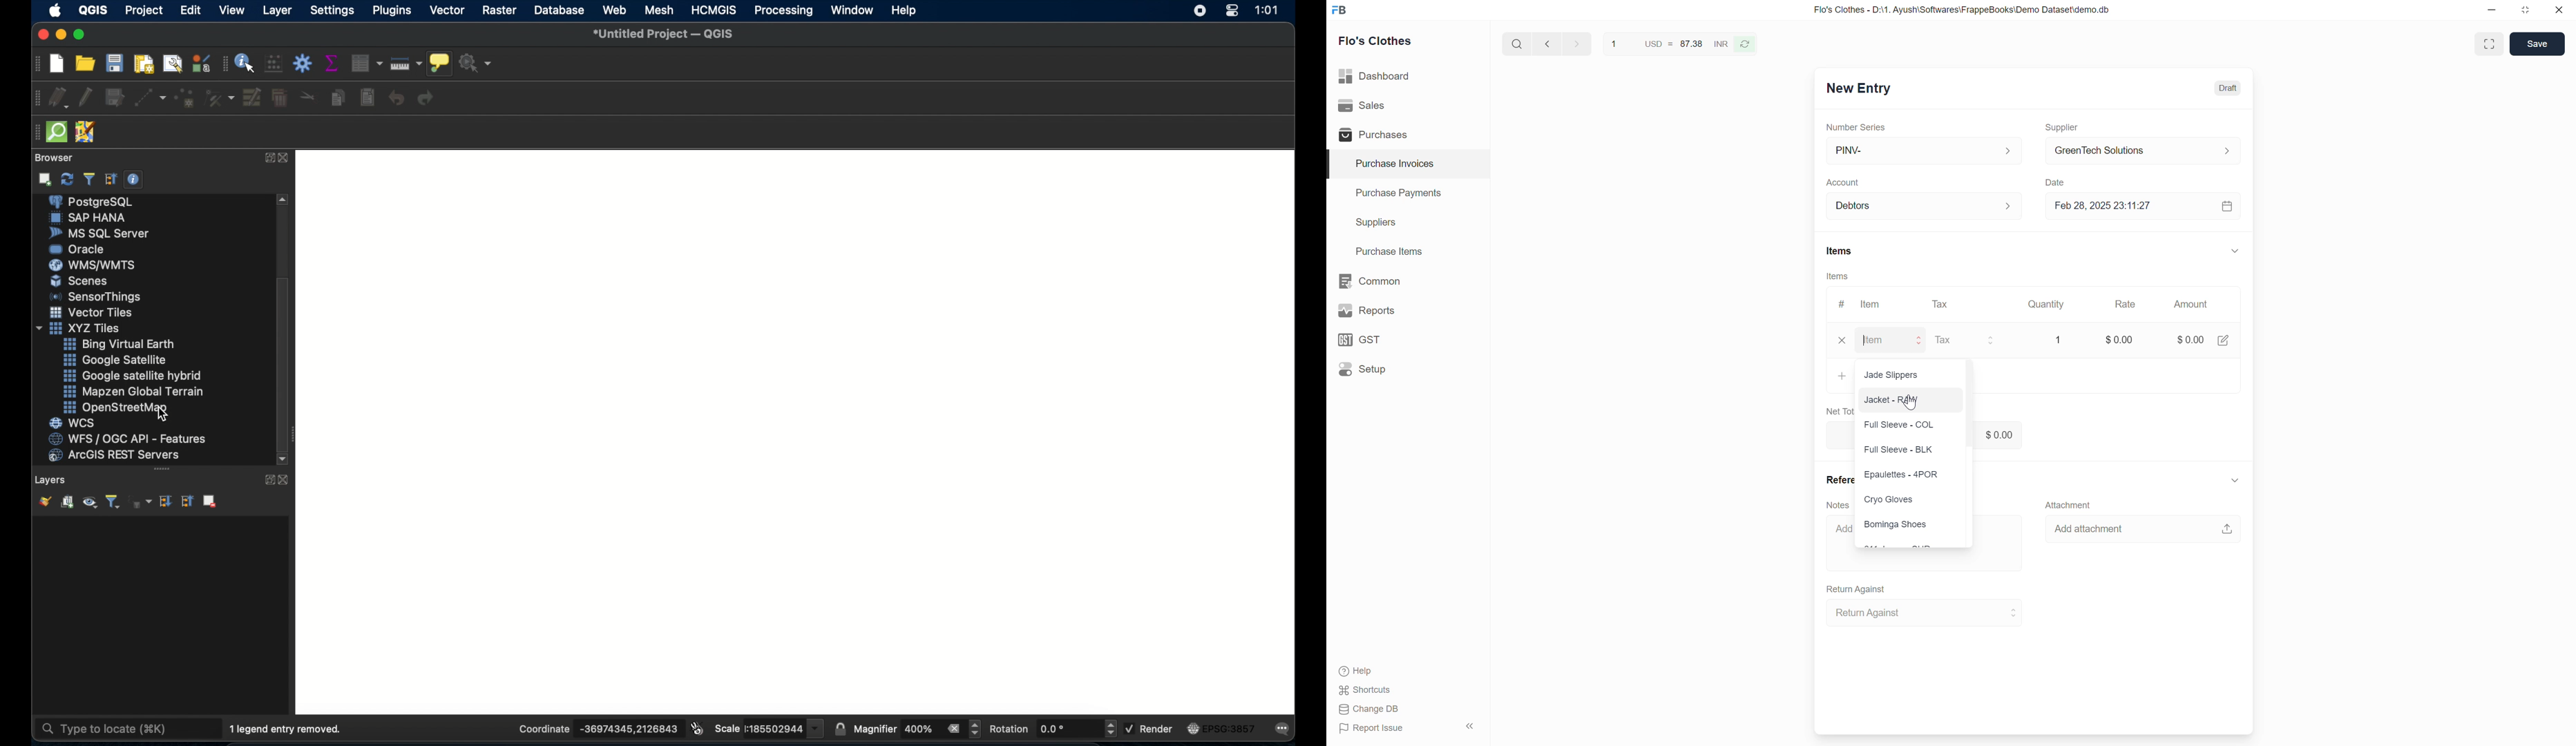  I want to click on Vertical slide bar, so click(1969, 453).